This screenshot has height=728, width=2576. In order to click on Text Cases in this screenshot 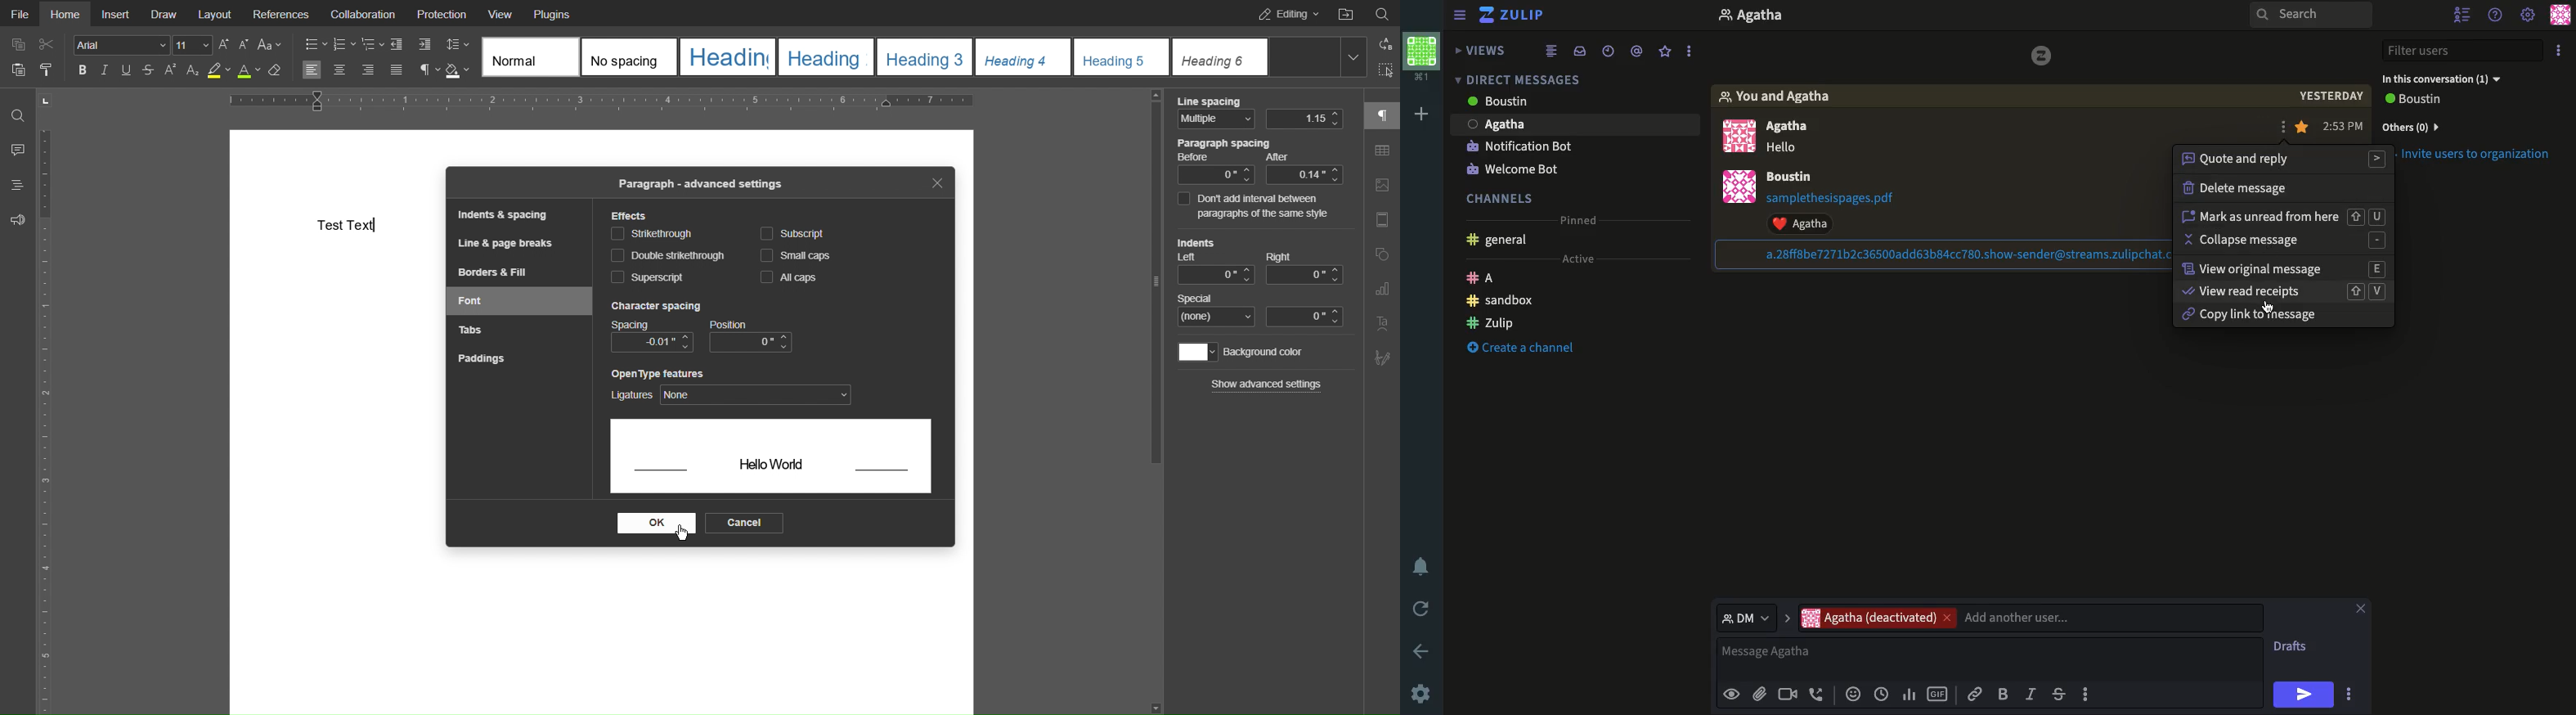, I will do `click(268, 45)`.